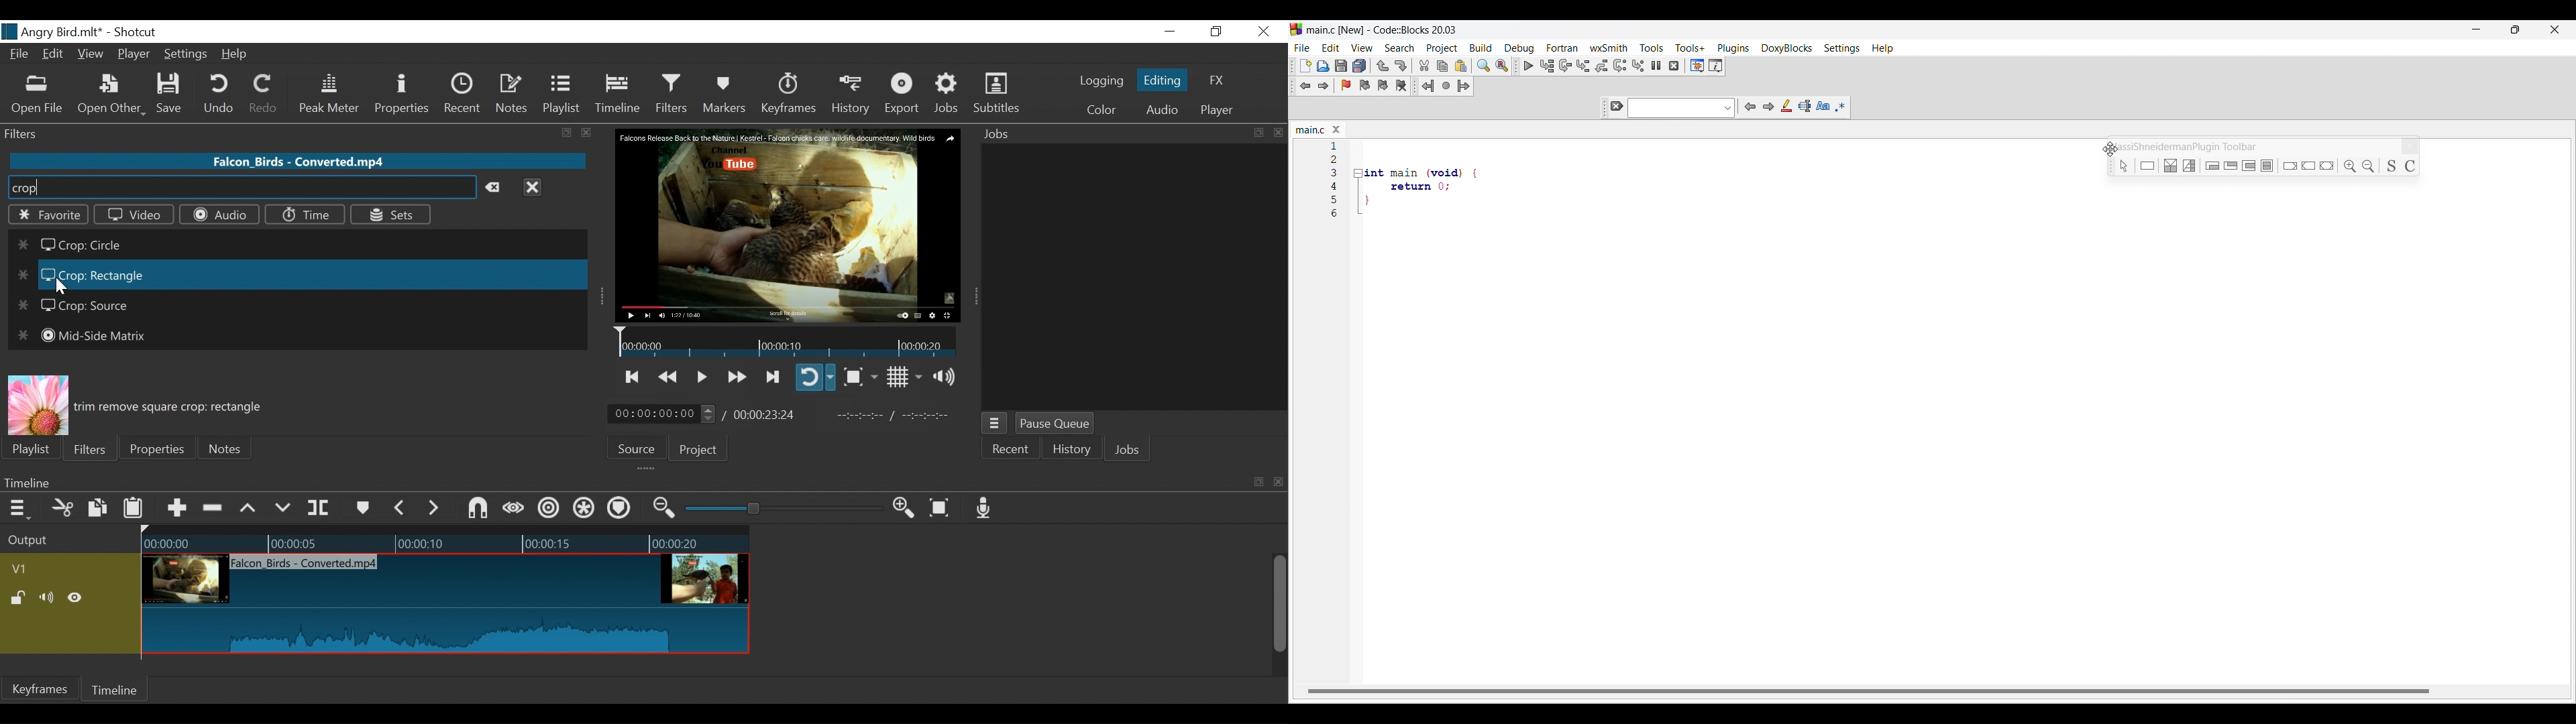  I want to click on title, so click(99, 31).